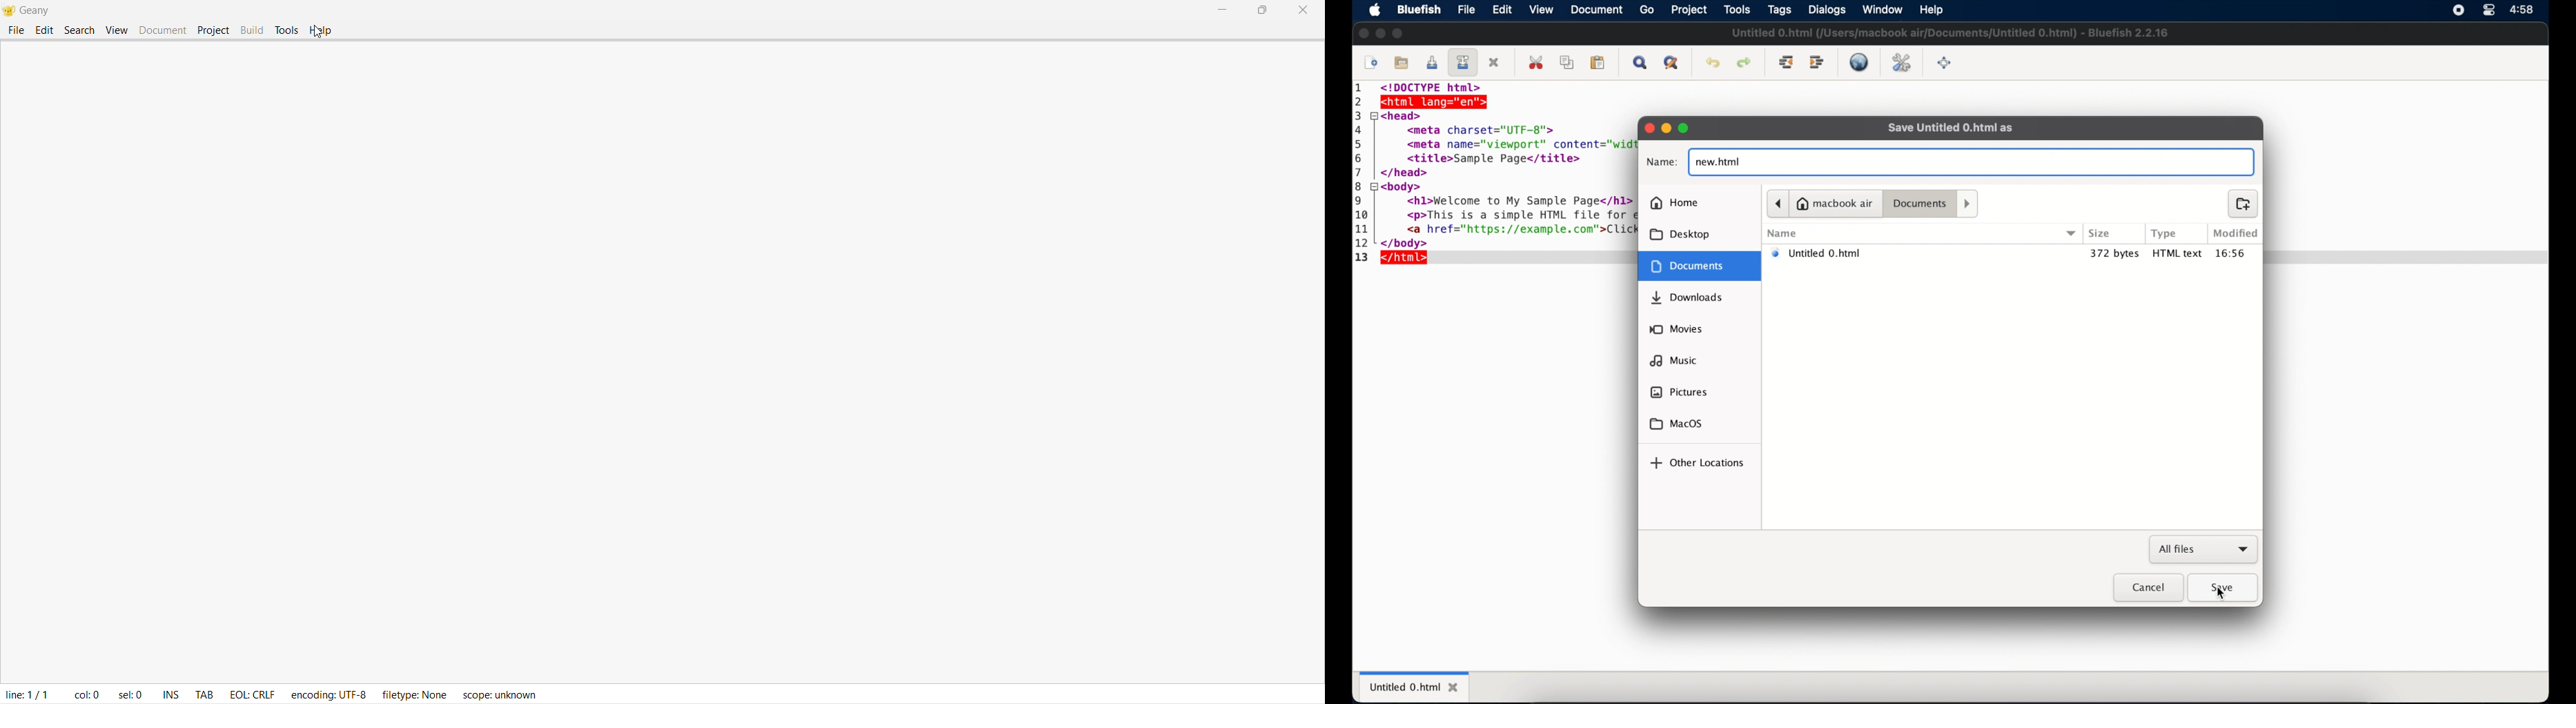 This screenshot has height=728, width=2576. Describe the element at coordinates (1780, 10) in the screenshot. I see `tags` at that location.